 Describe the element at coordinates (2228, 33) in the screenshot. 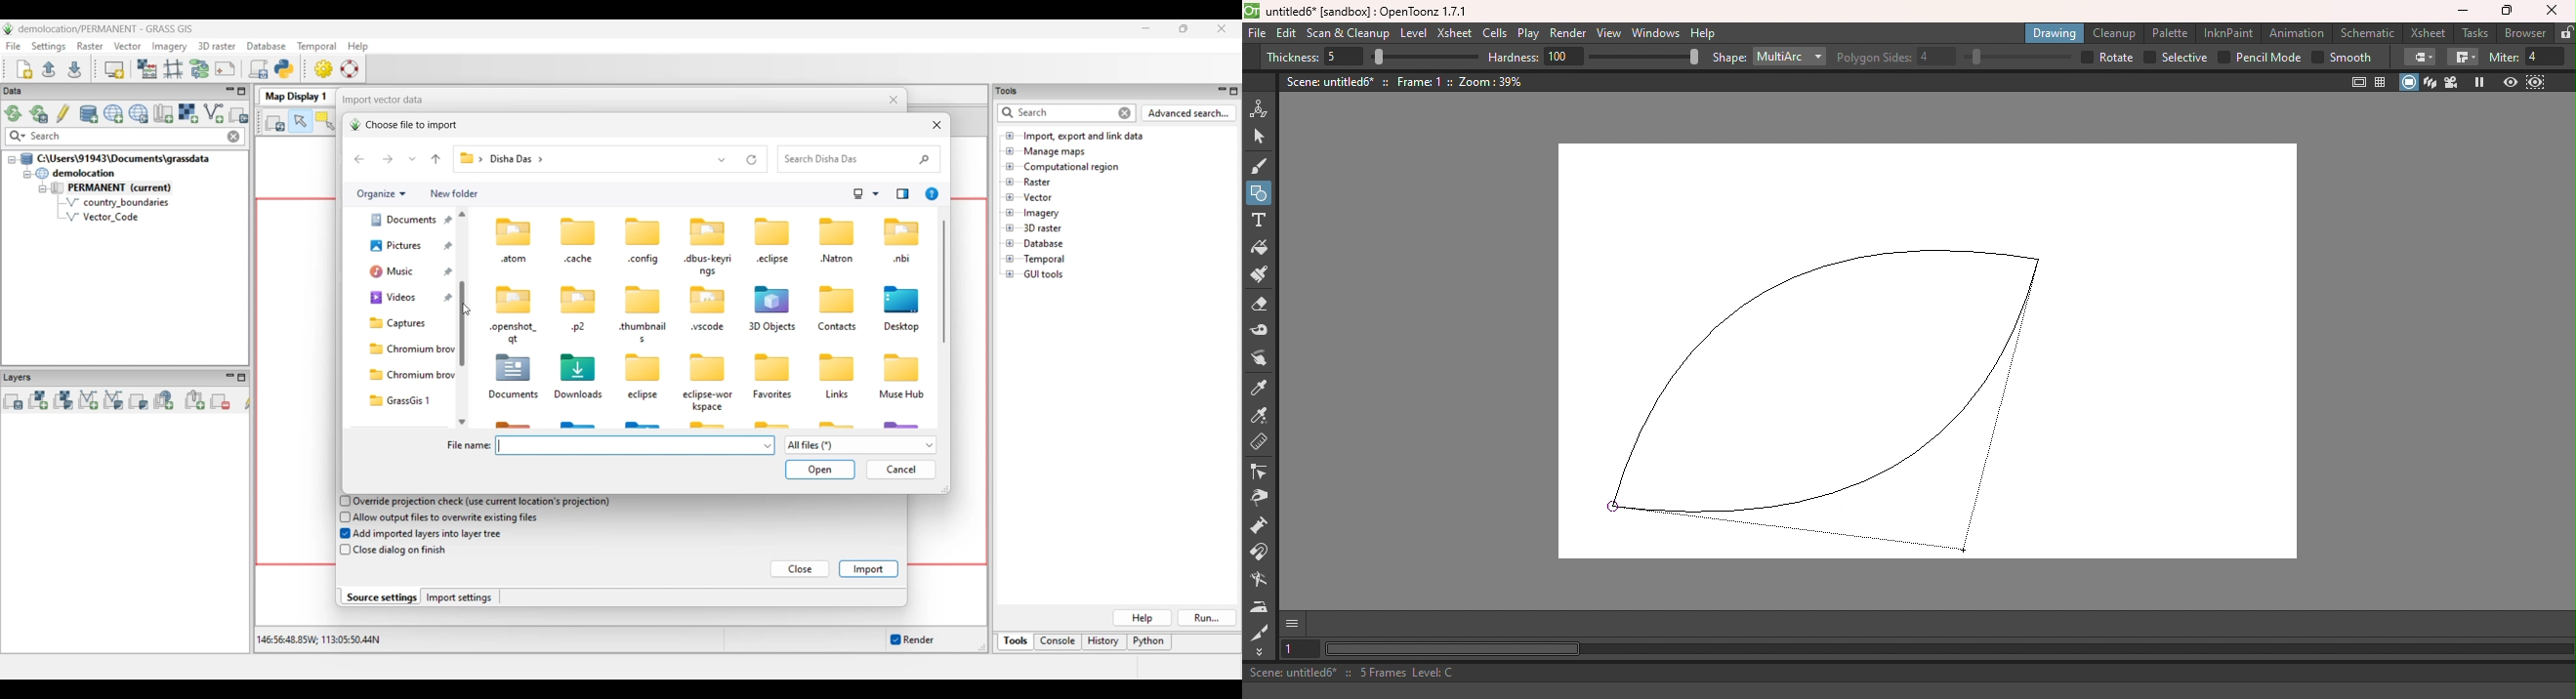

I see `InknPaint` at that location.